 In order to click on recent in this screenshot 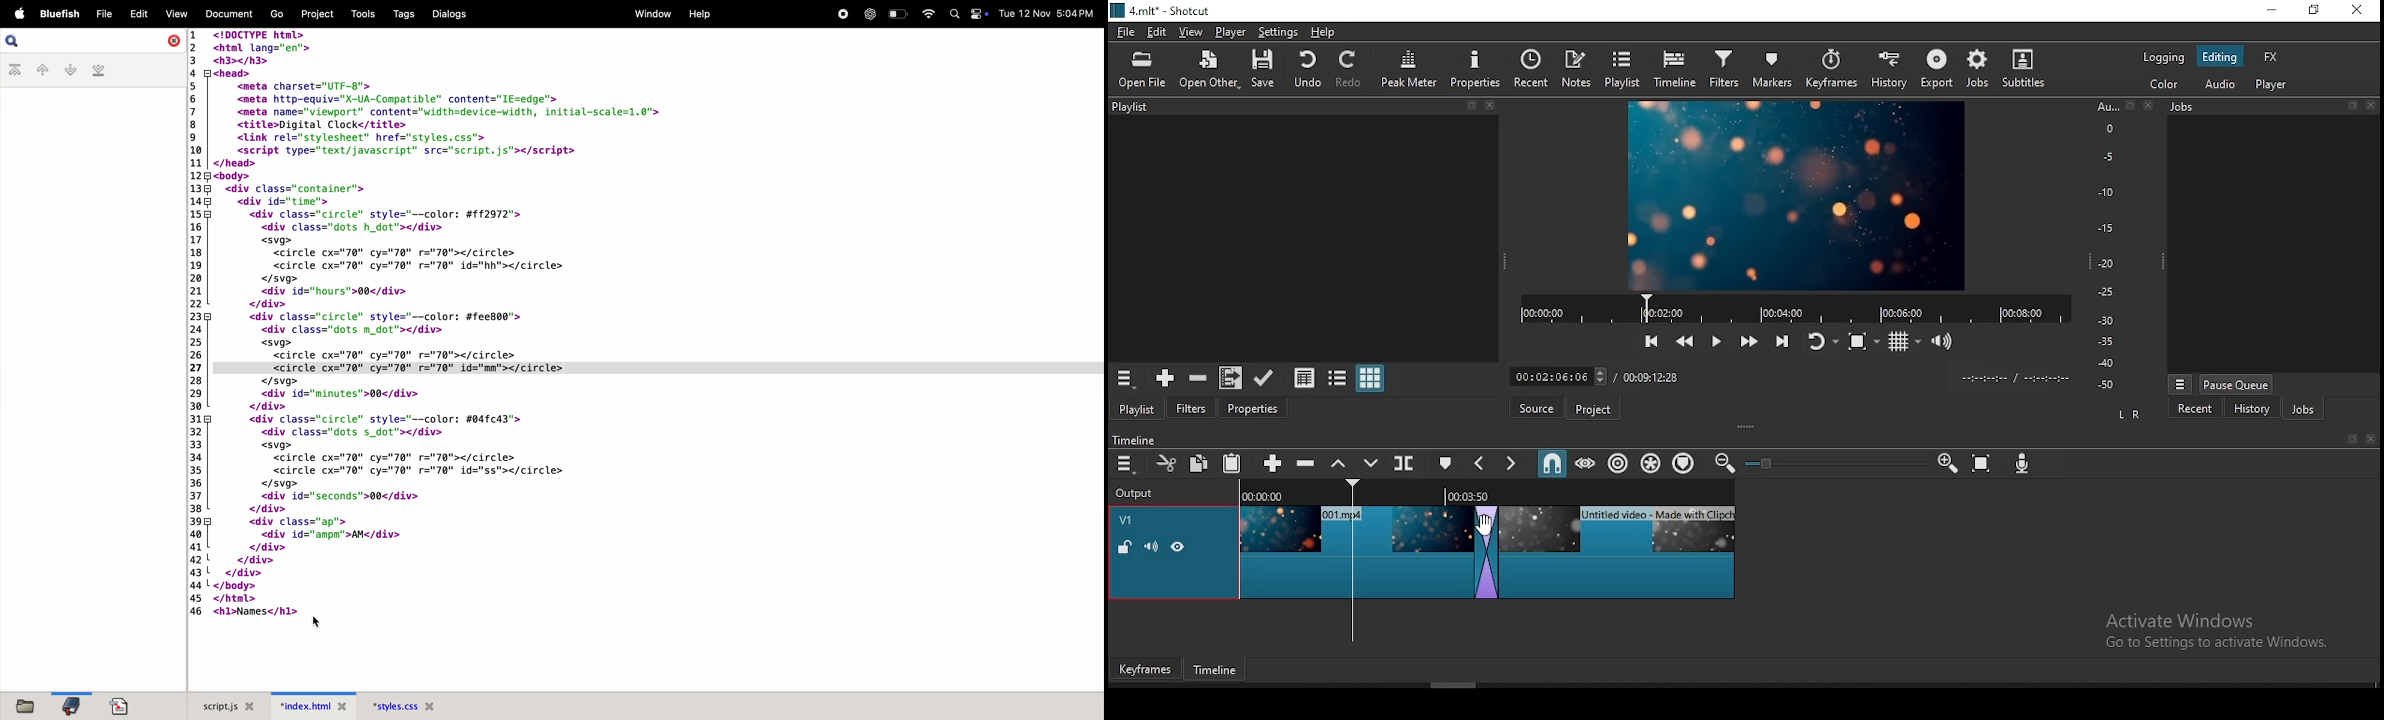, I will do `click(1529, 70)`.